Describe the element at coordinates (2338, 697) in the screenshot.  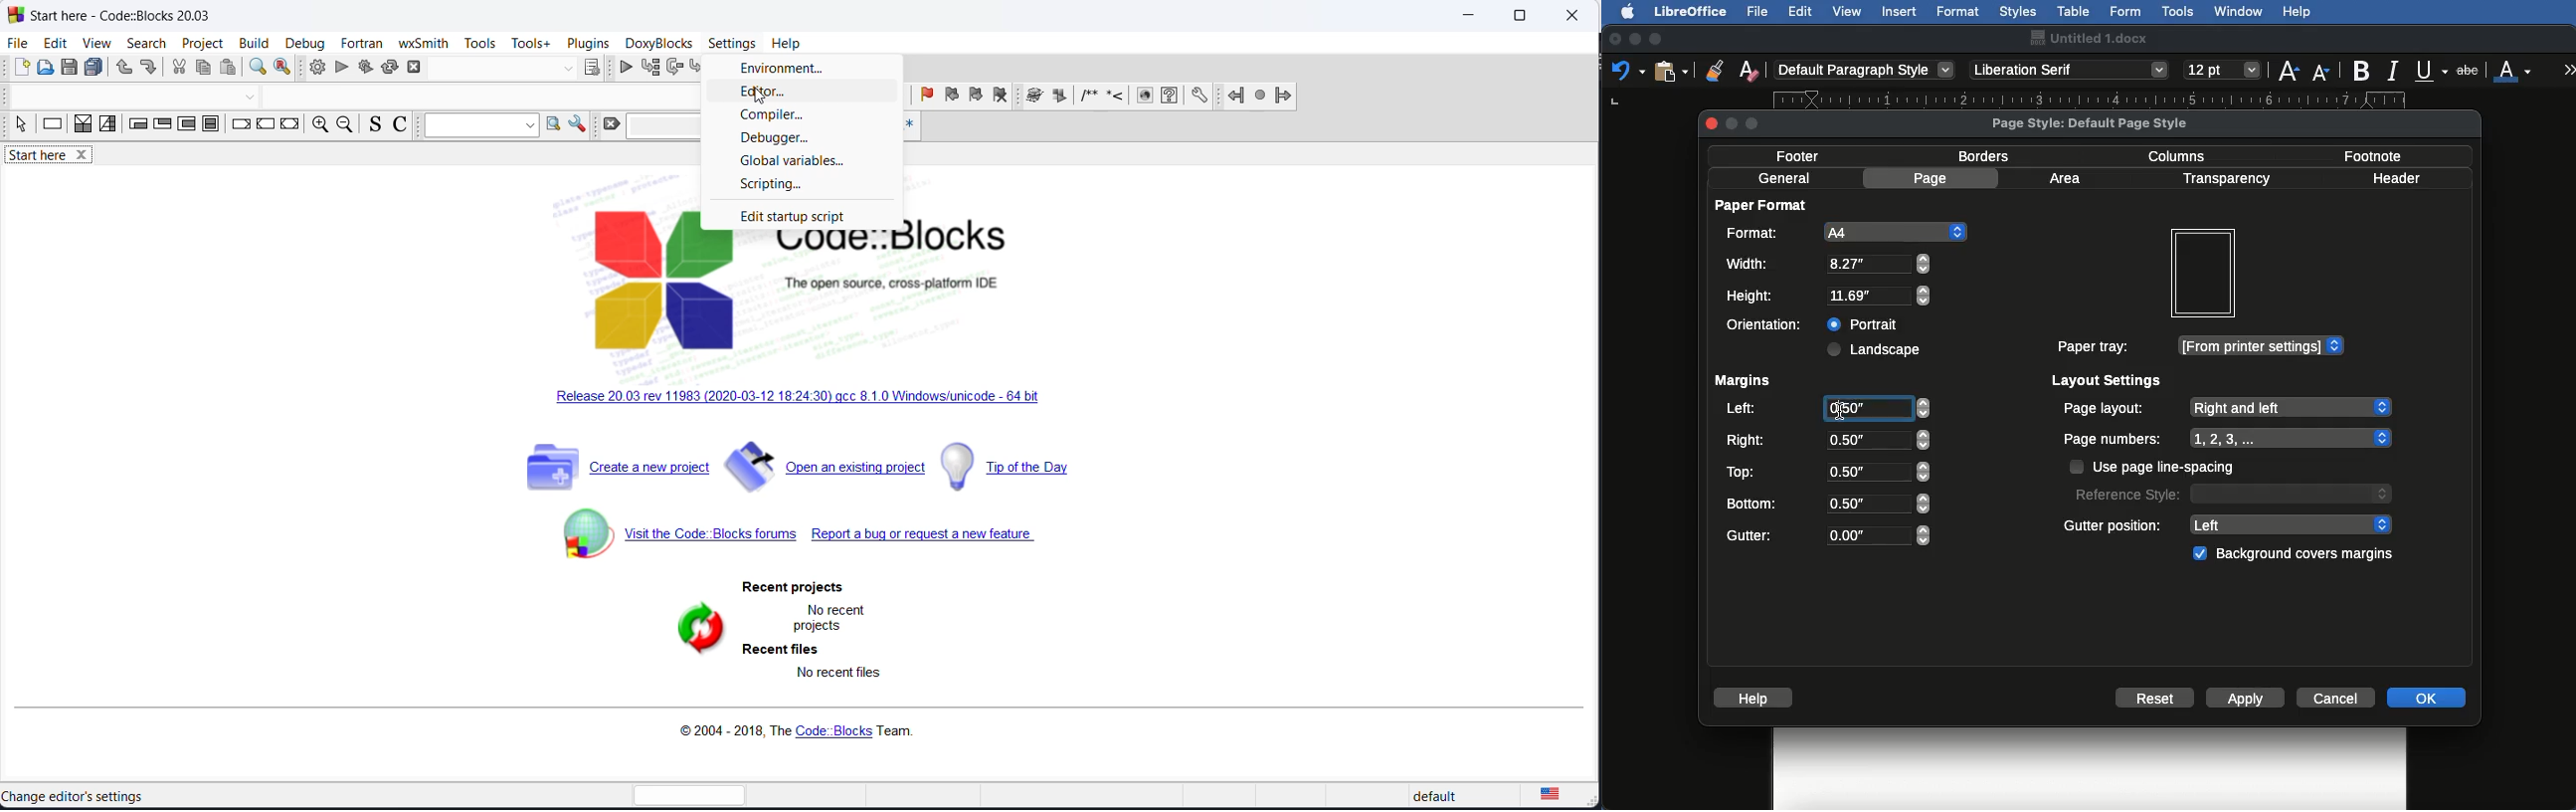
I see `Cancel` at that location.